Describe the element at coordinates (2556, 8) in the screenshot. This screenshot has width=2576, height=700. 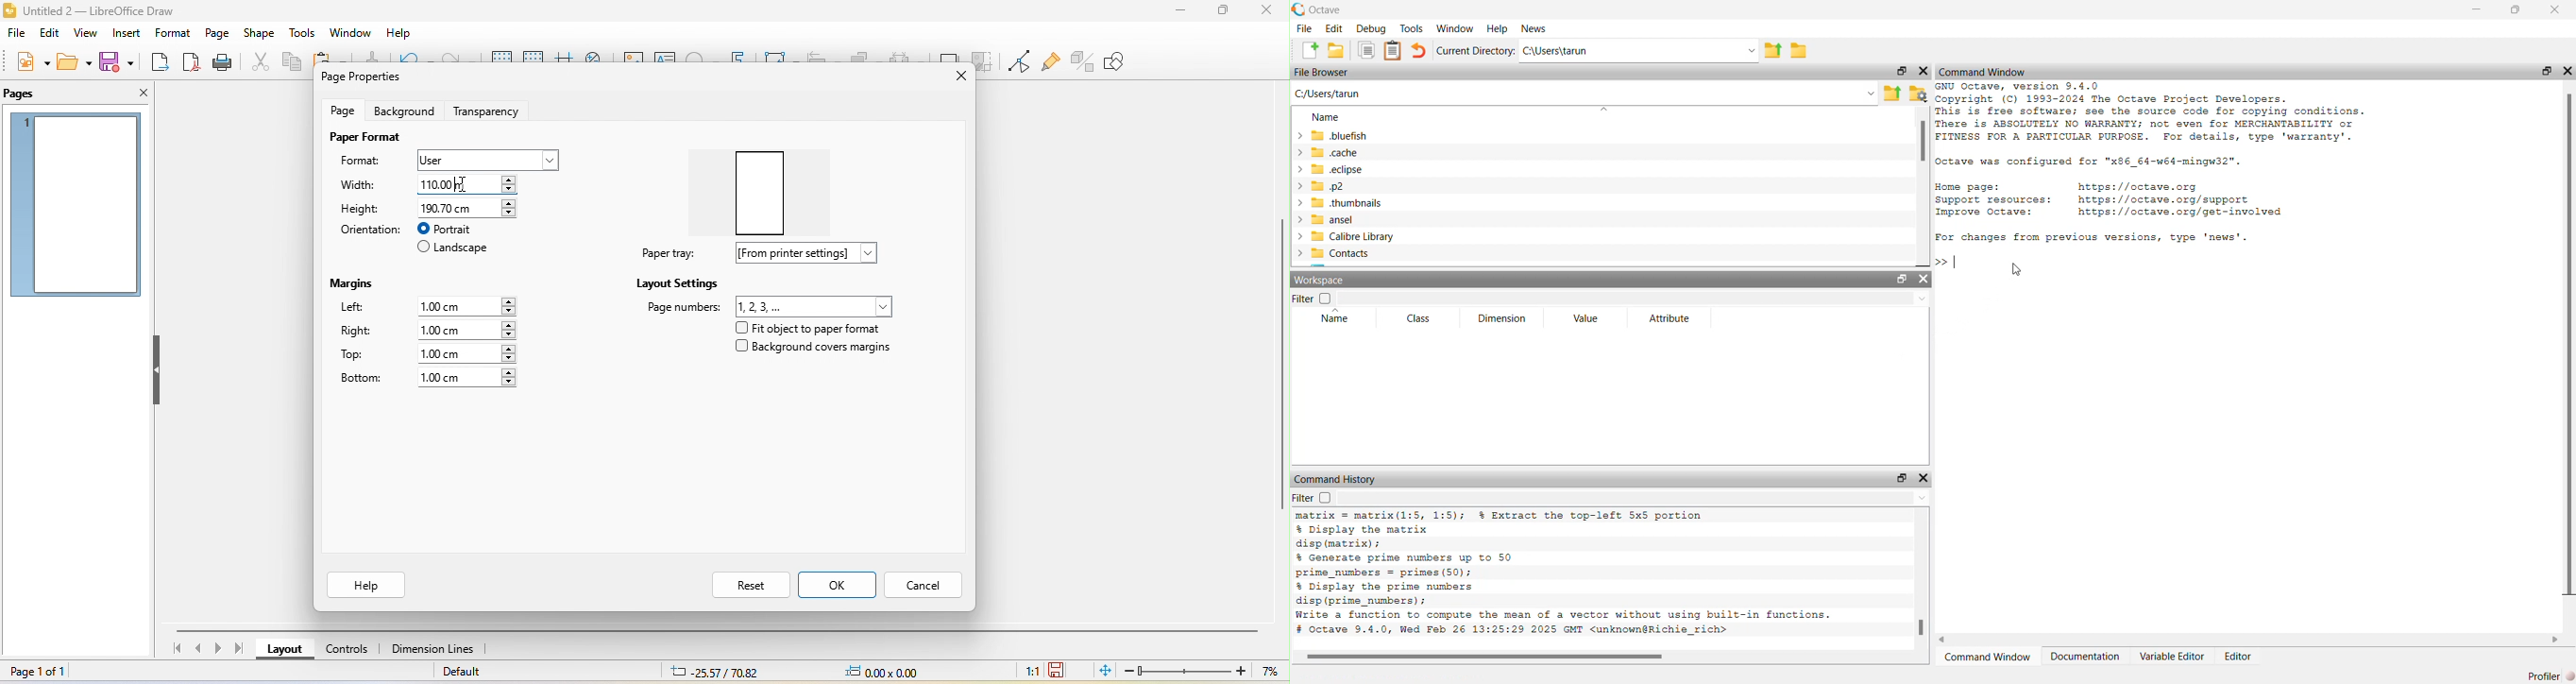
I see `close` at that location.